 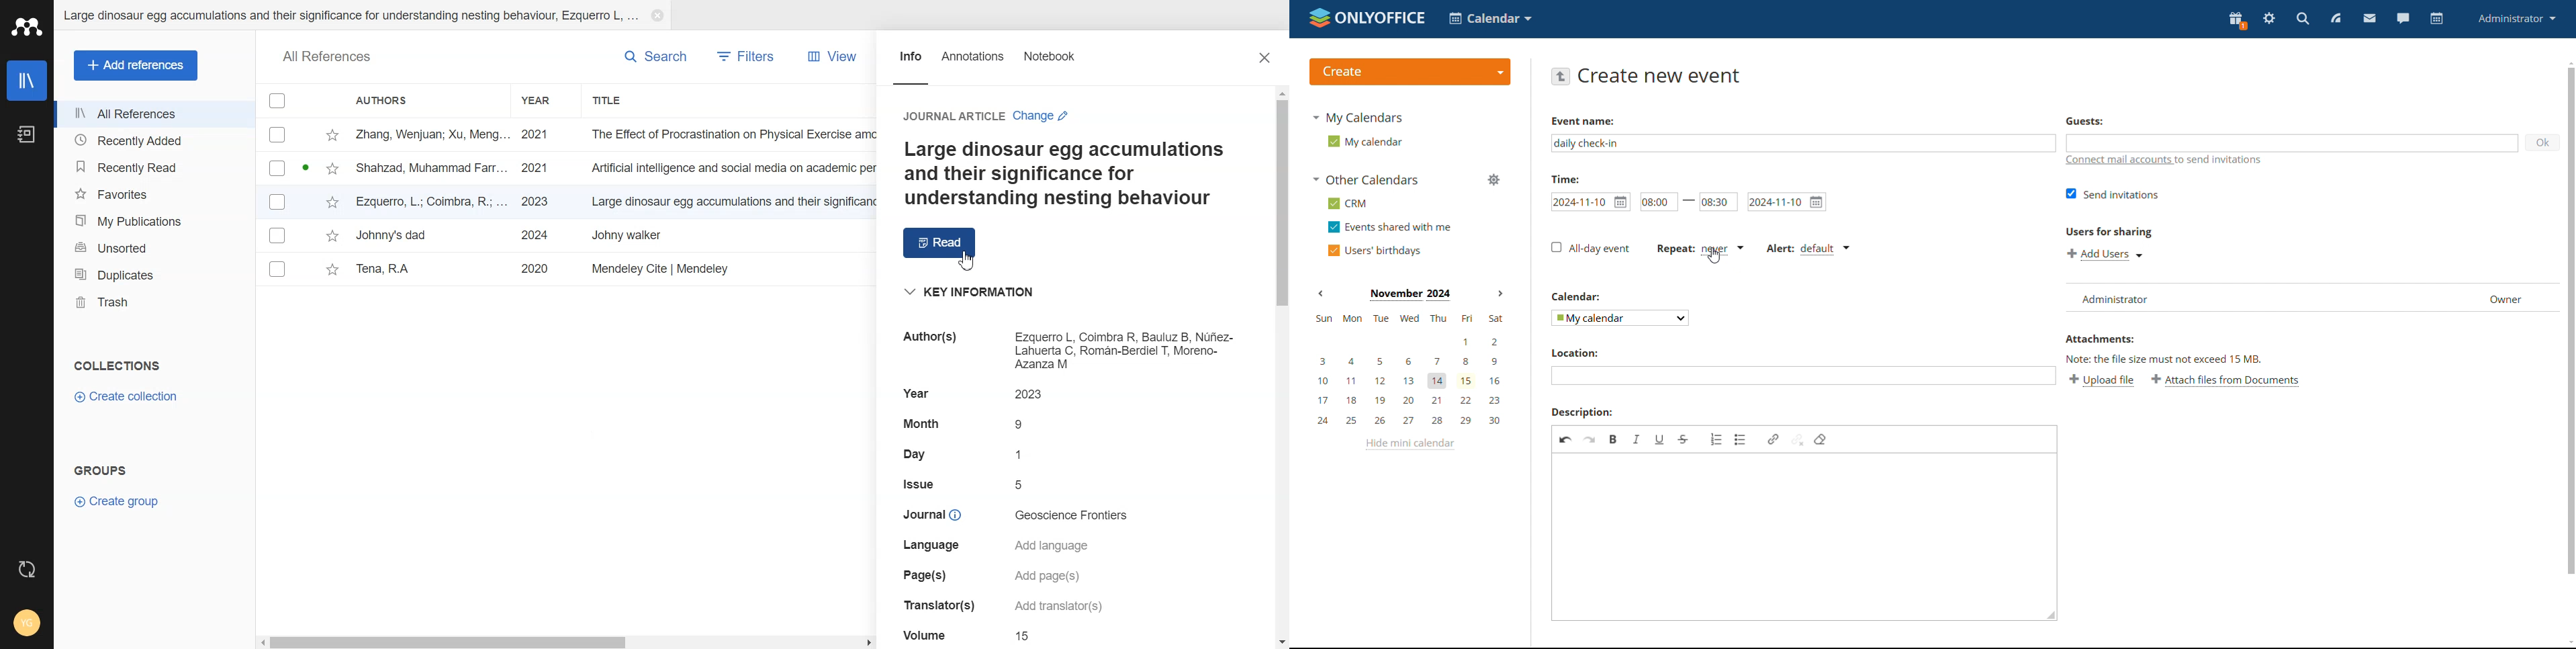 What do you see at coordinates (921, 455) in the screenshot?
I see `text` at bounding box center [921, 455].